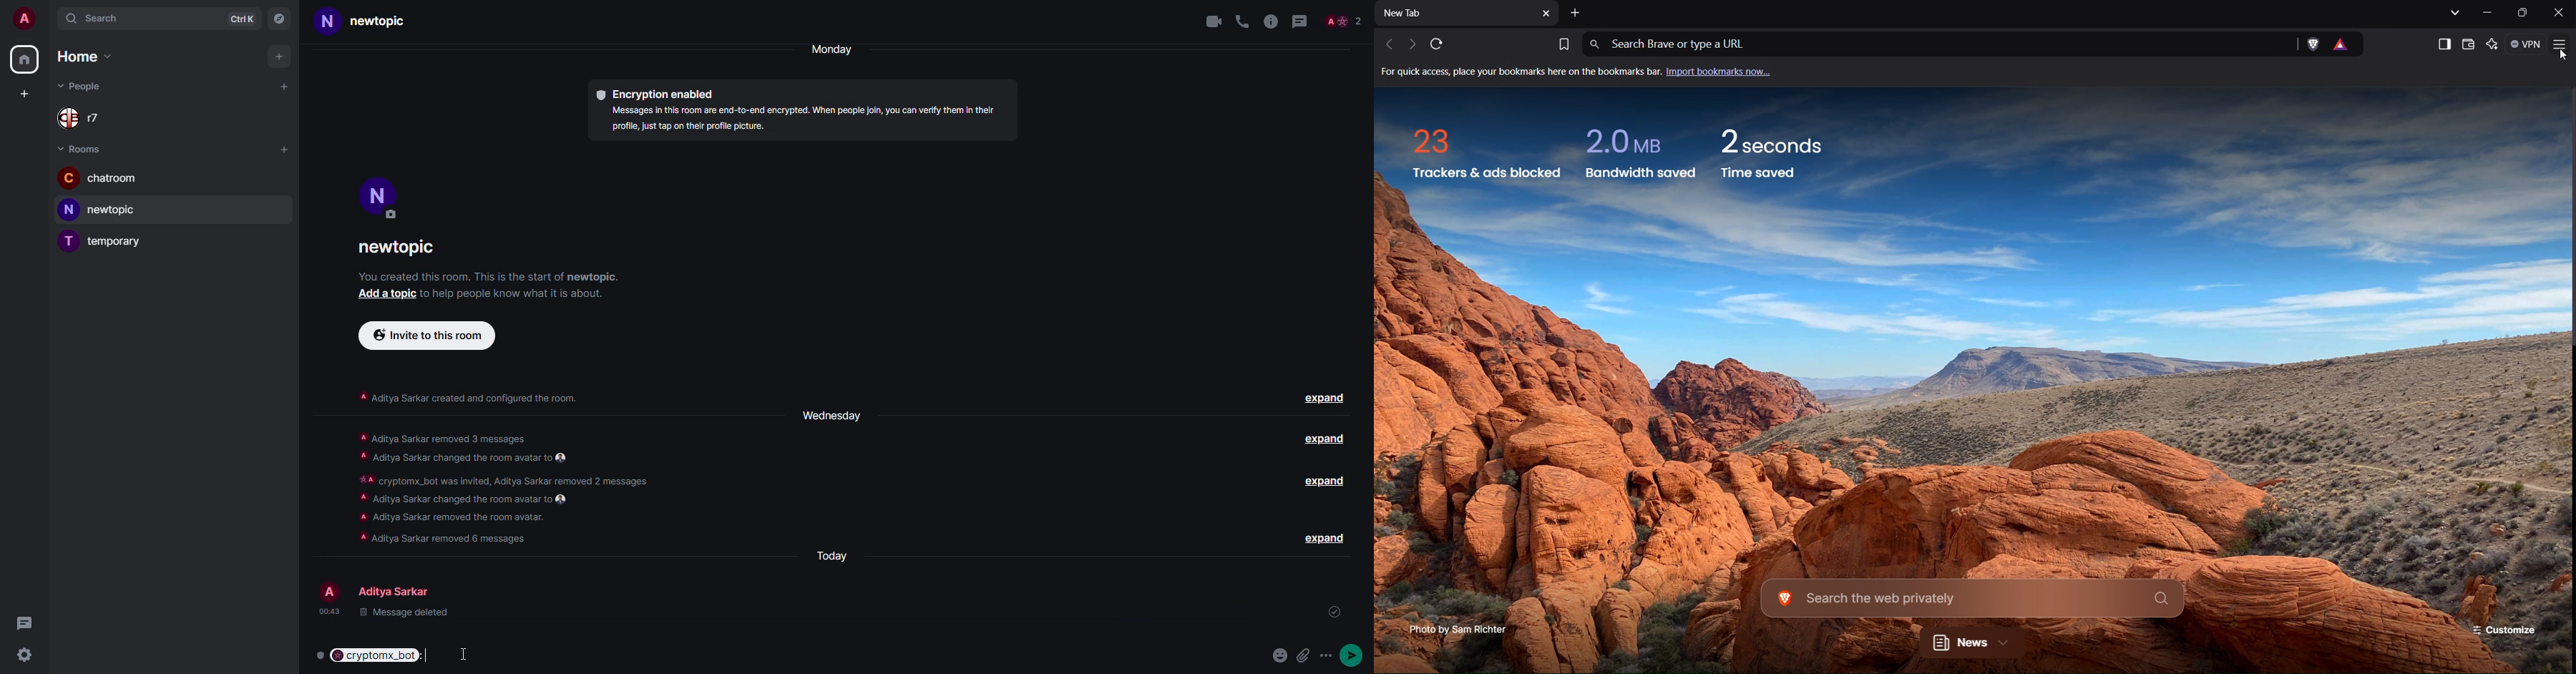 The height and width of the screenshot is (700, 2576). What do you see at coordinates (2562, 58) in the screenshot?
I see `` at bounding box center [2562, 58].